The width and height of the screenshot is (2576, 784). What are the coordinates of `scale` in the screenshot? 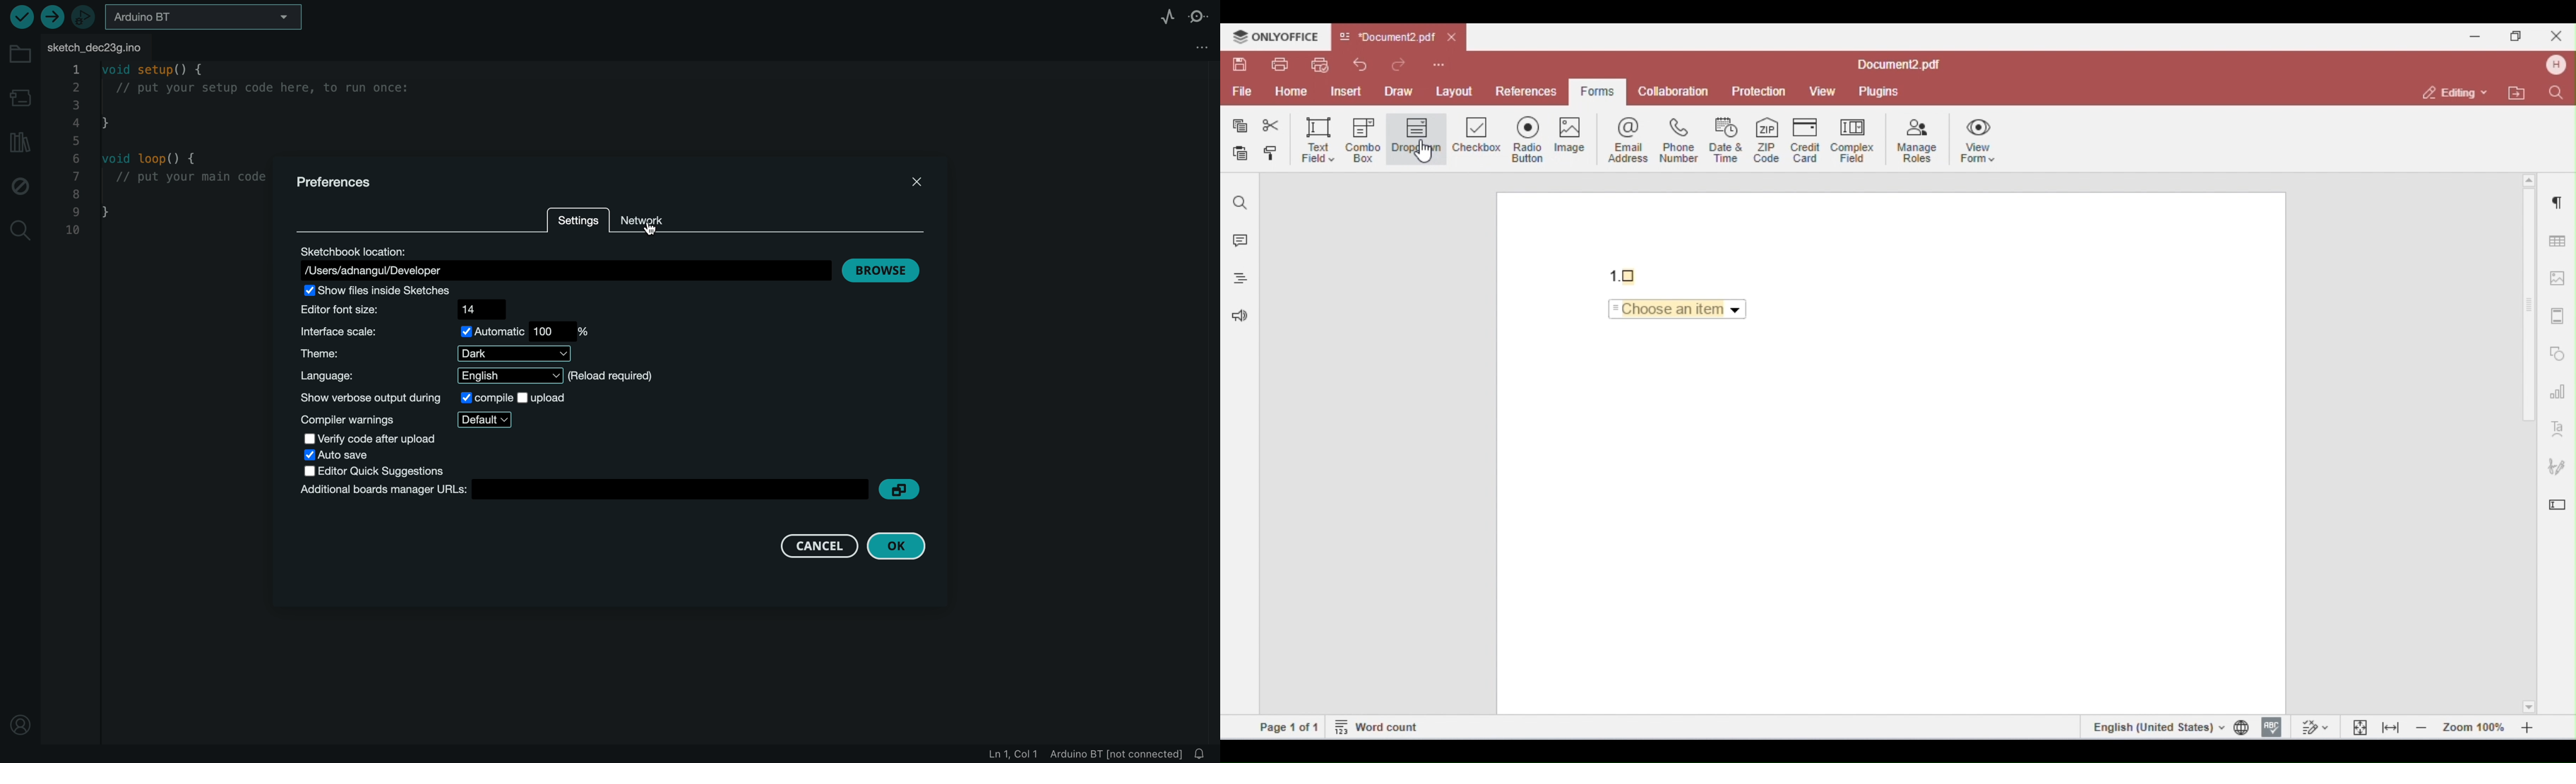 It's located at (445, 331).